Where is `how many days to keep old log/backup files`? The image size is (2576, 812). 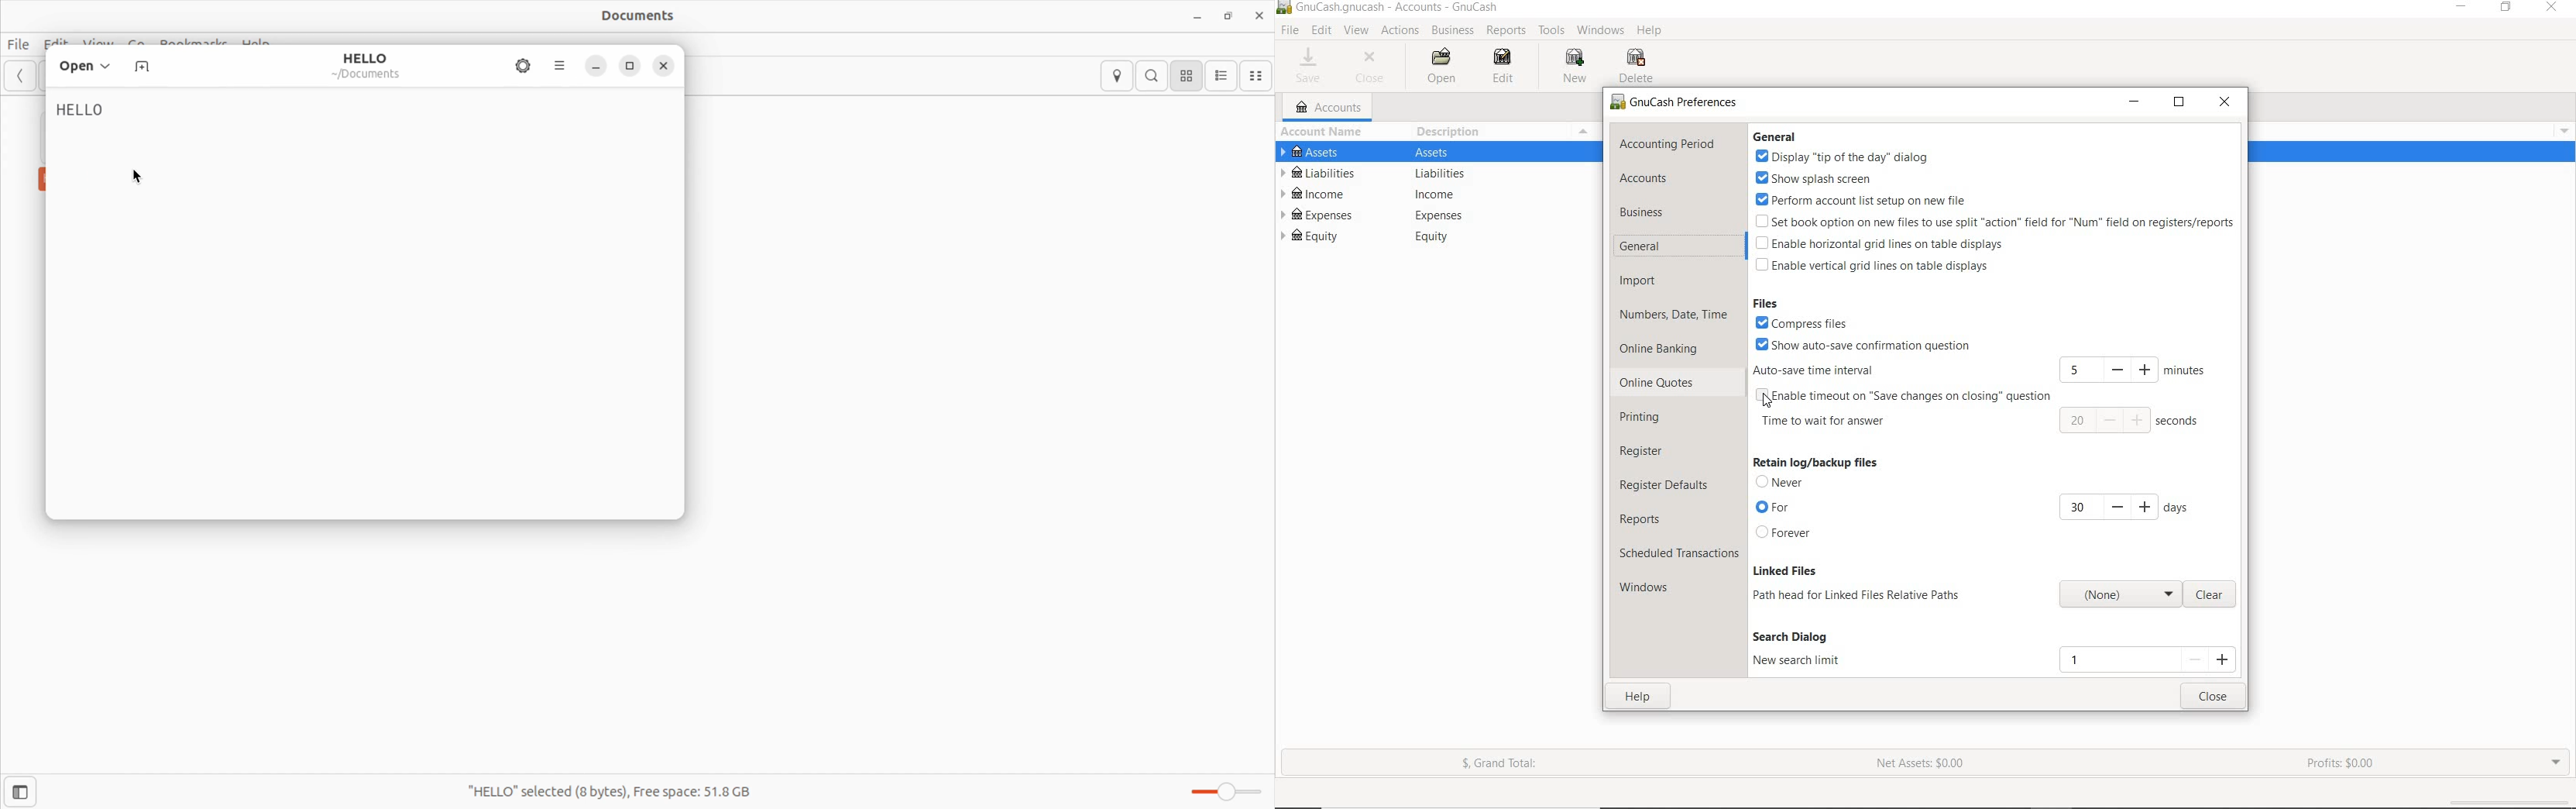 how many days to keep old log/backup files is located at coordinates (2121, 507).